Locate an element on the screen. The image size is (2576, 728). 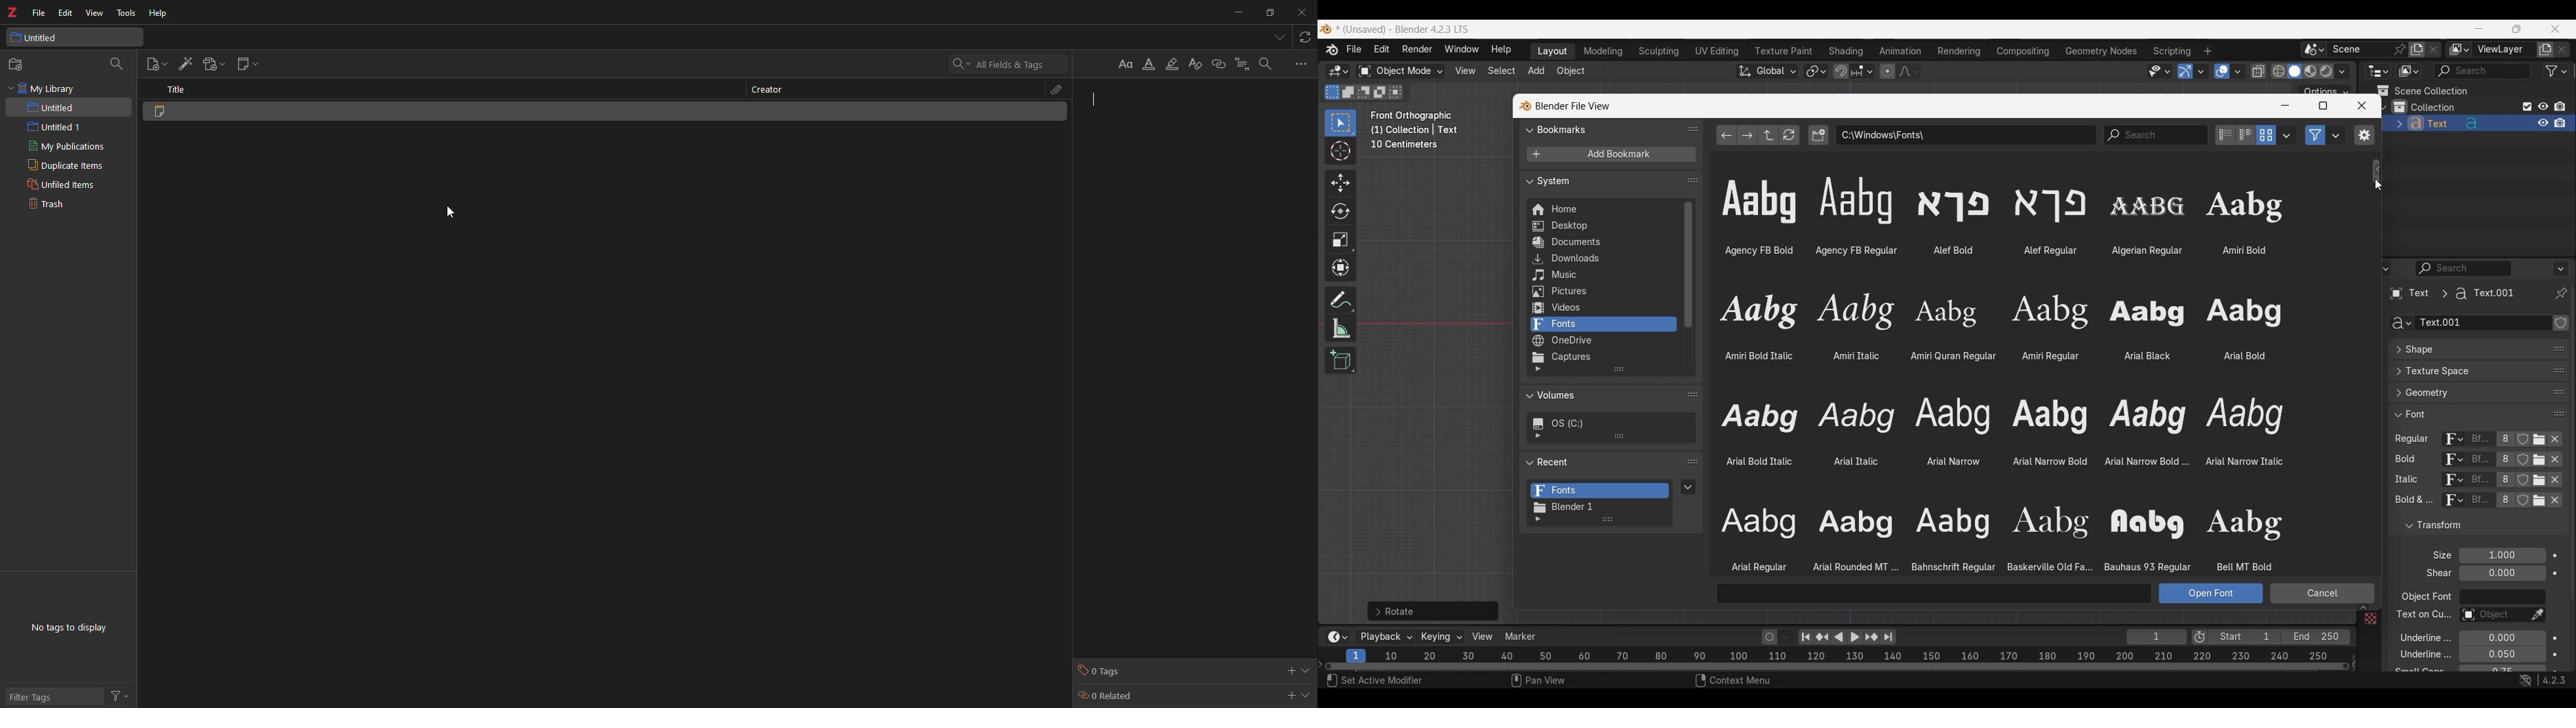
help is located at coordinates (163, 12).